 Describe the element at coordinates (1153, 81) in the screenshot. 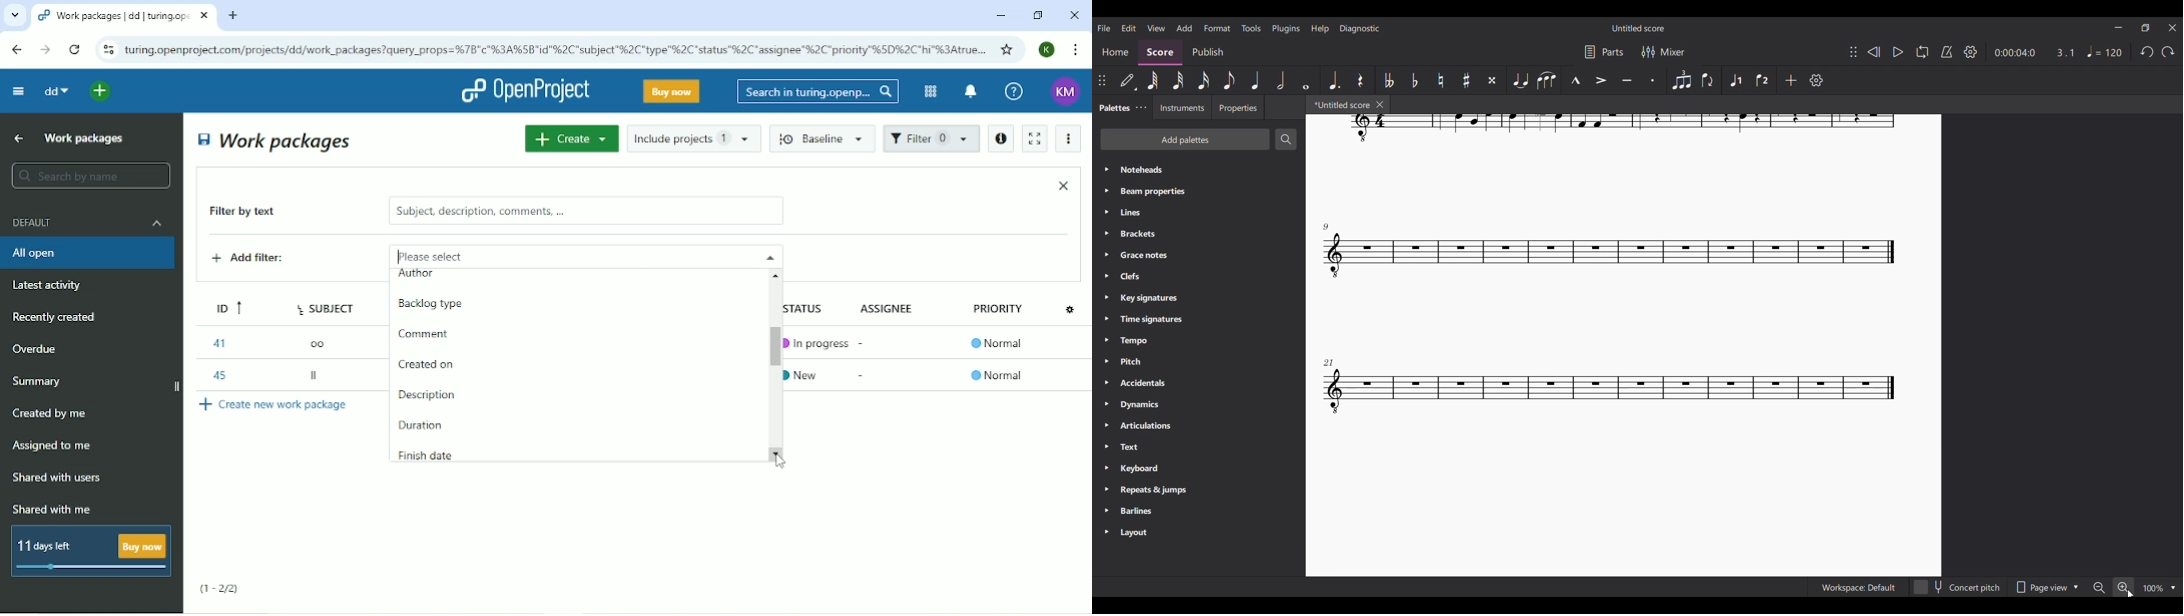

I see `64th note` at that location.